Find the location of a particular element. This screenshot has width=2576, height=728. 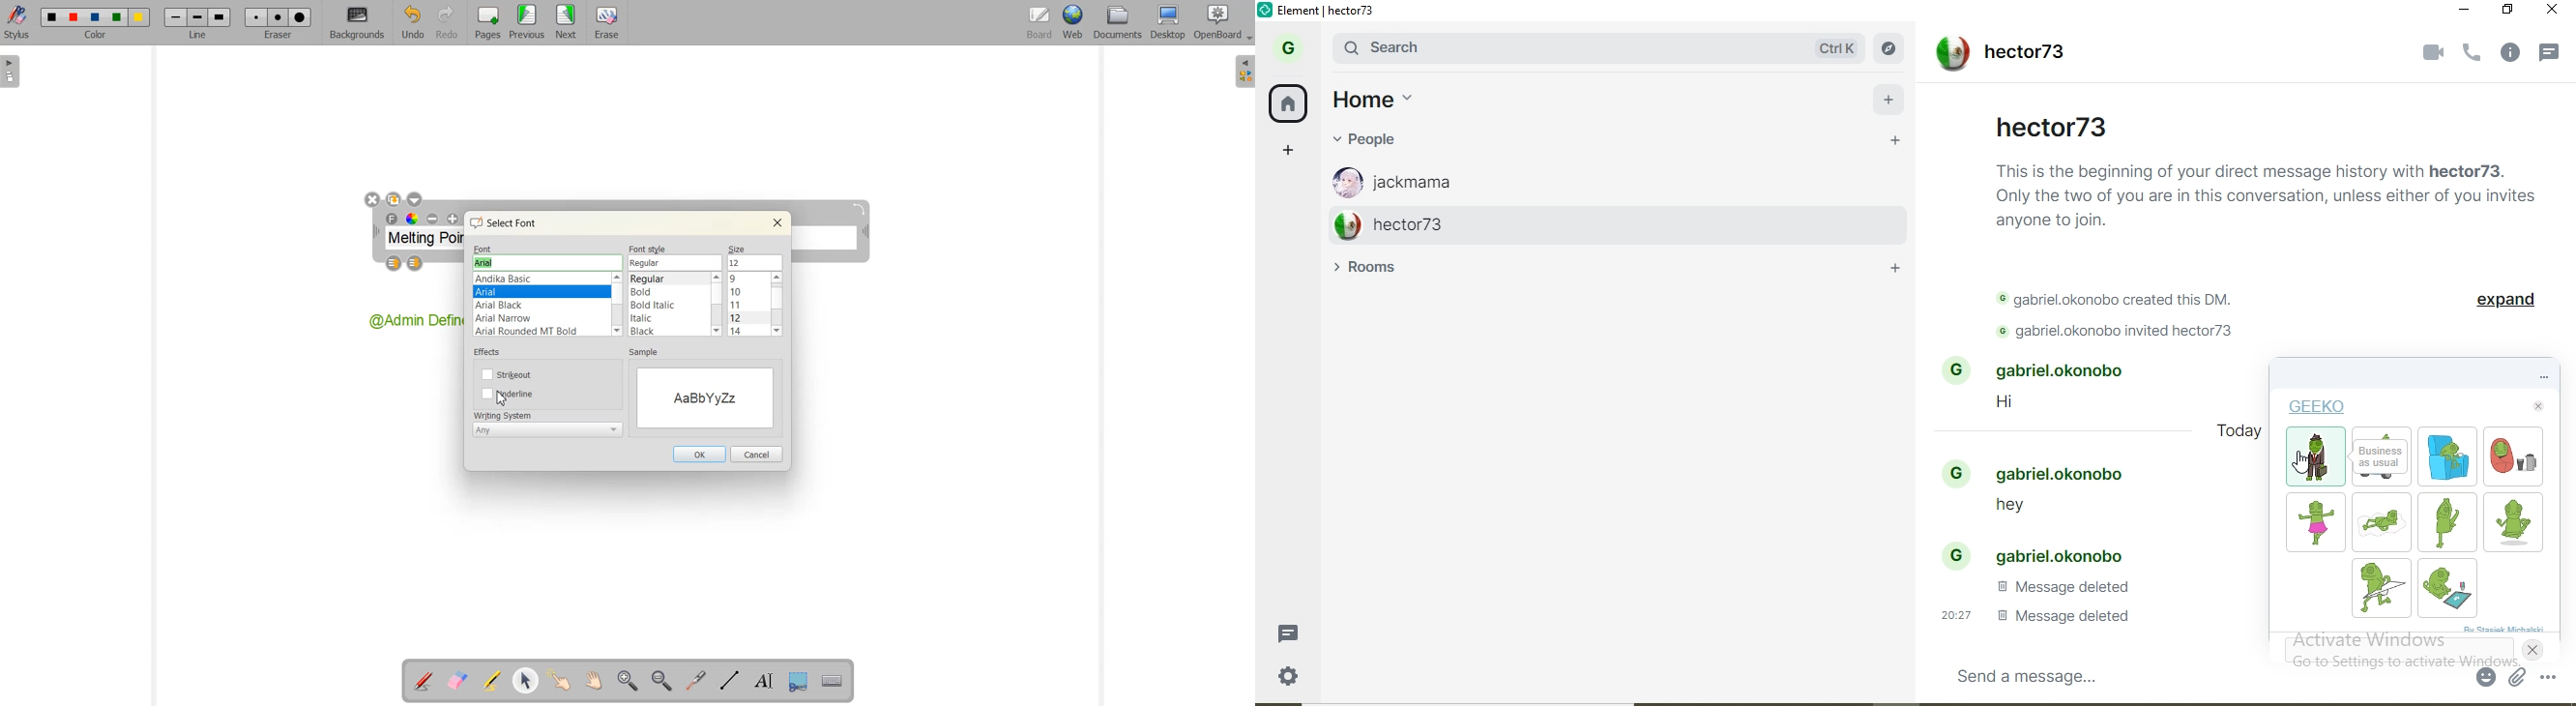

 is located at coordinates (527, 23).